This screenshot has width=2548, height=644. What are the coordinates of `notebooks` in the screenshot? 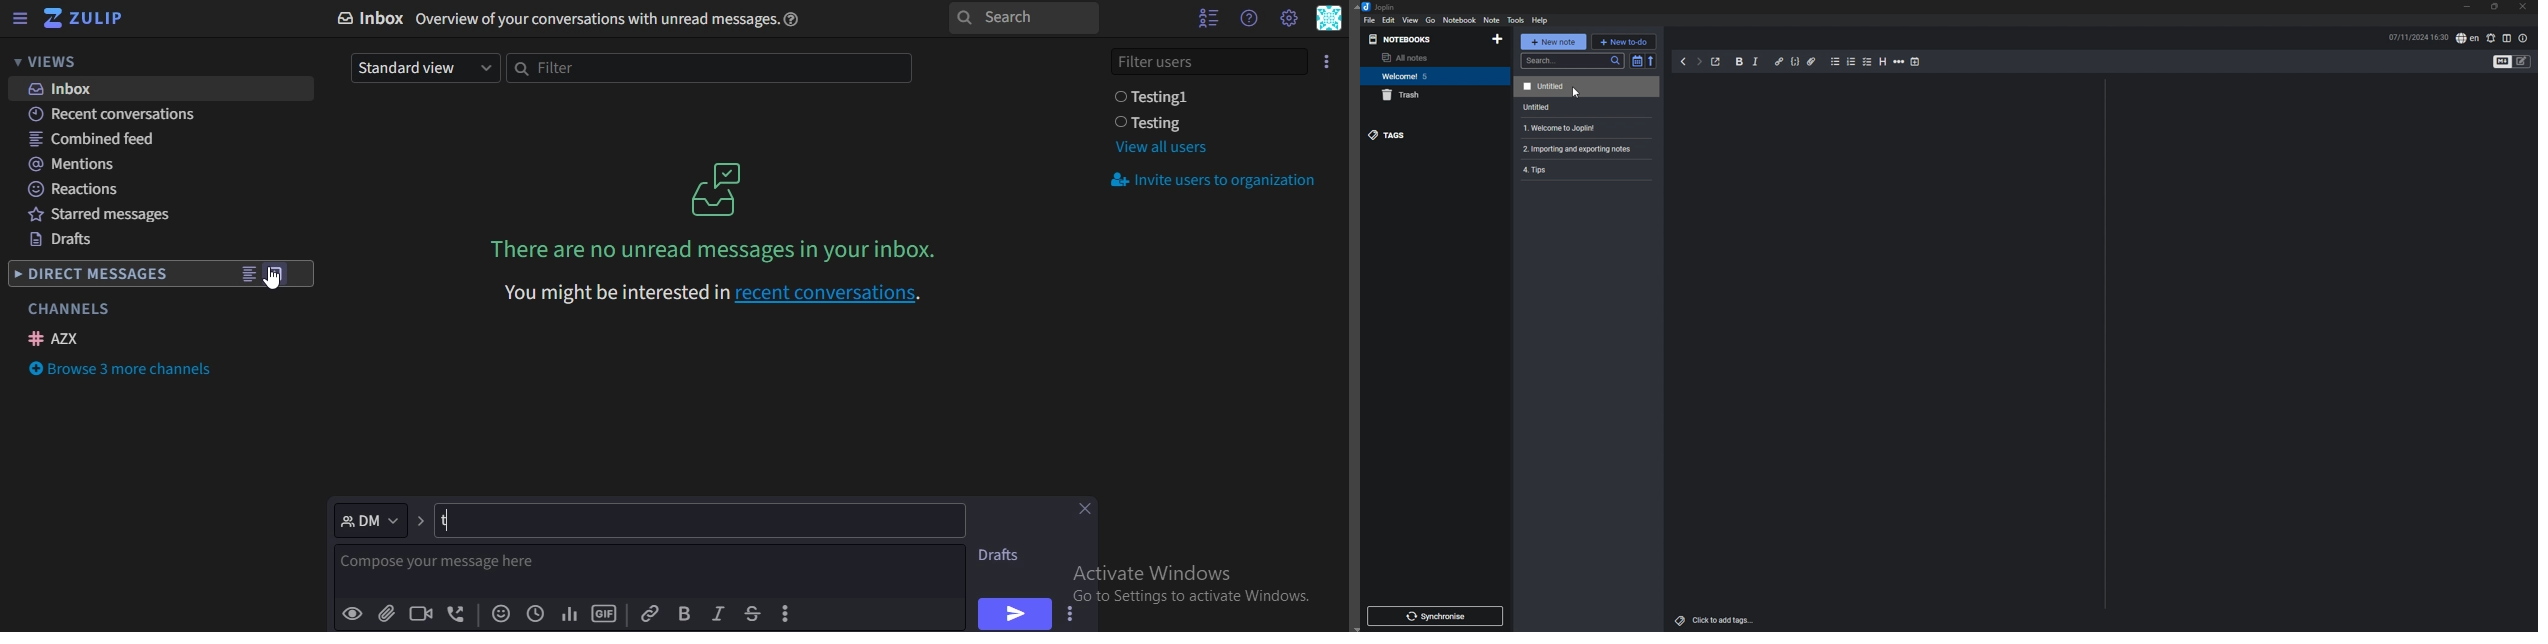 It's located at (1418, 40).